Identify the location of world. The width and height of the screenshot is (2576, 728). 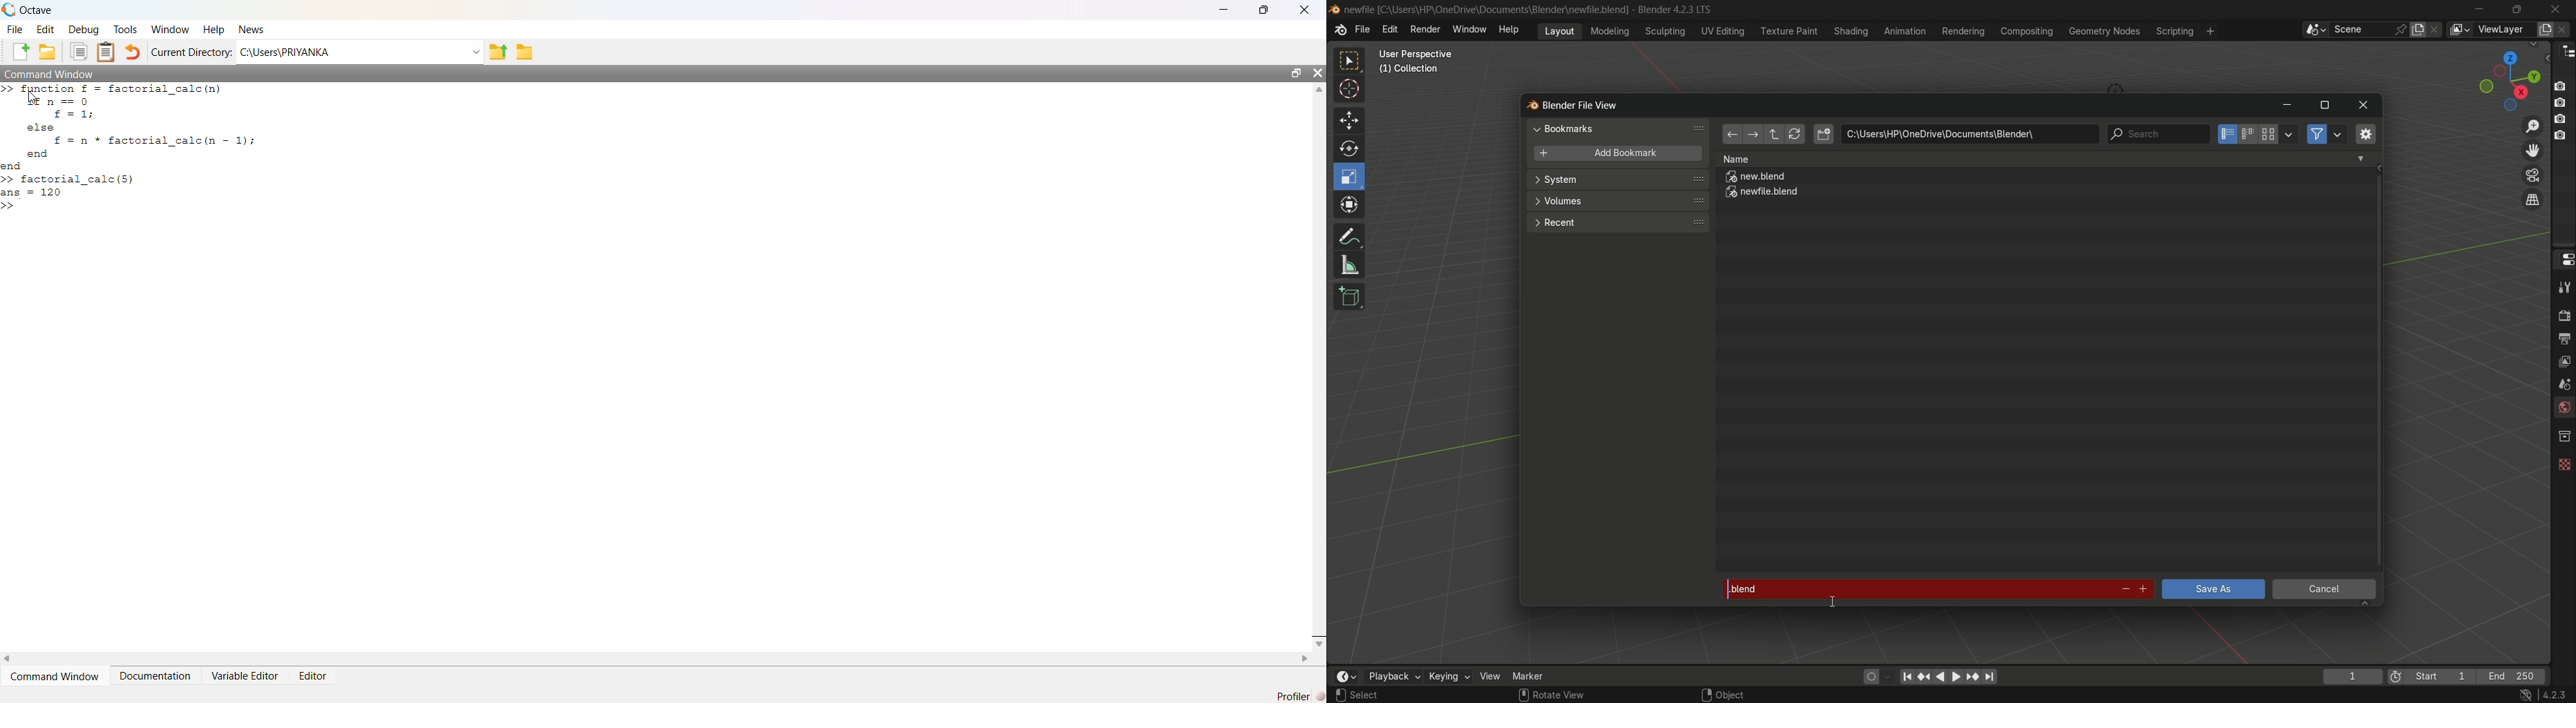
(2564, 409).